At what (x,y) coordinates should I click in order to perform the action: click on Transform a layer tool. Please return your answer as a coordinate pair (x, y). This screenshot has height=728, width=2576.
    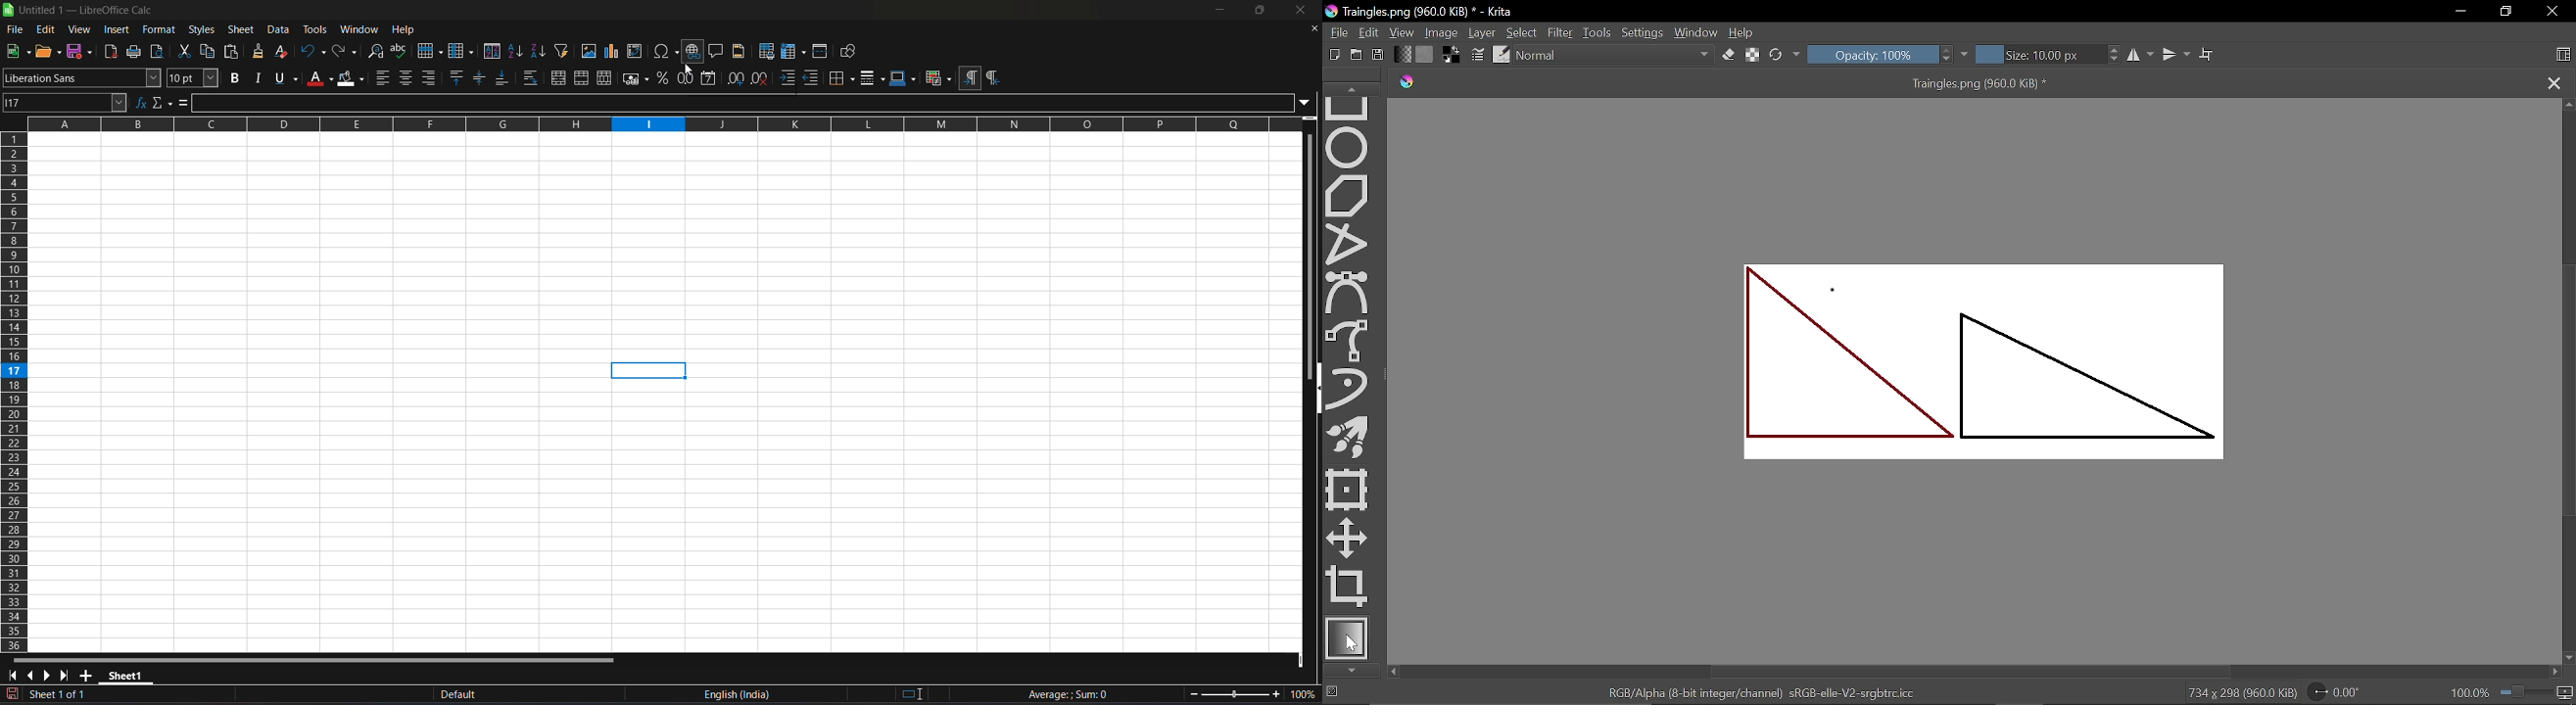
    Looking at the image, I should click on (1348, 490).